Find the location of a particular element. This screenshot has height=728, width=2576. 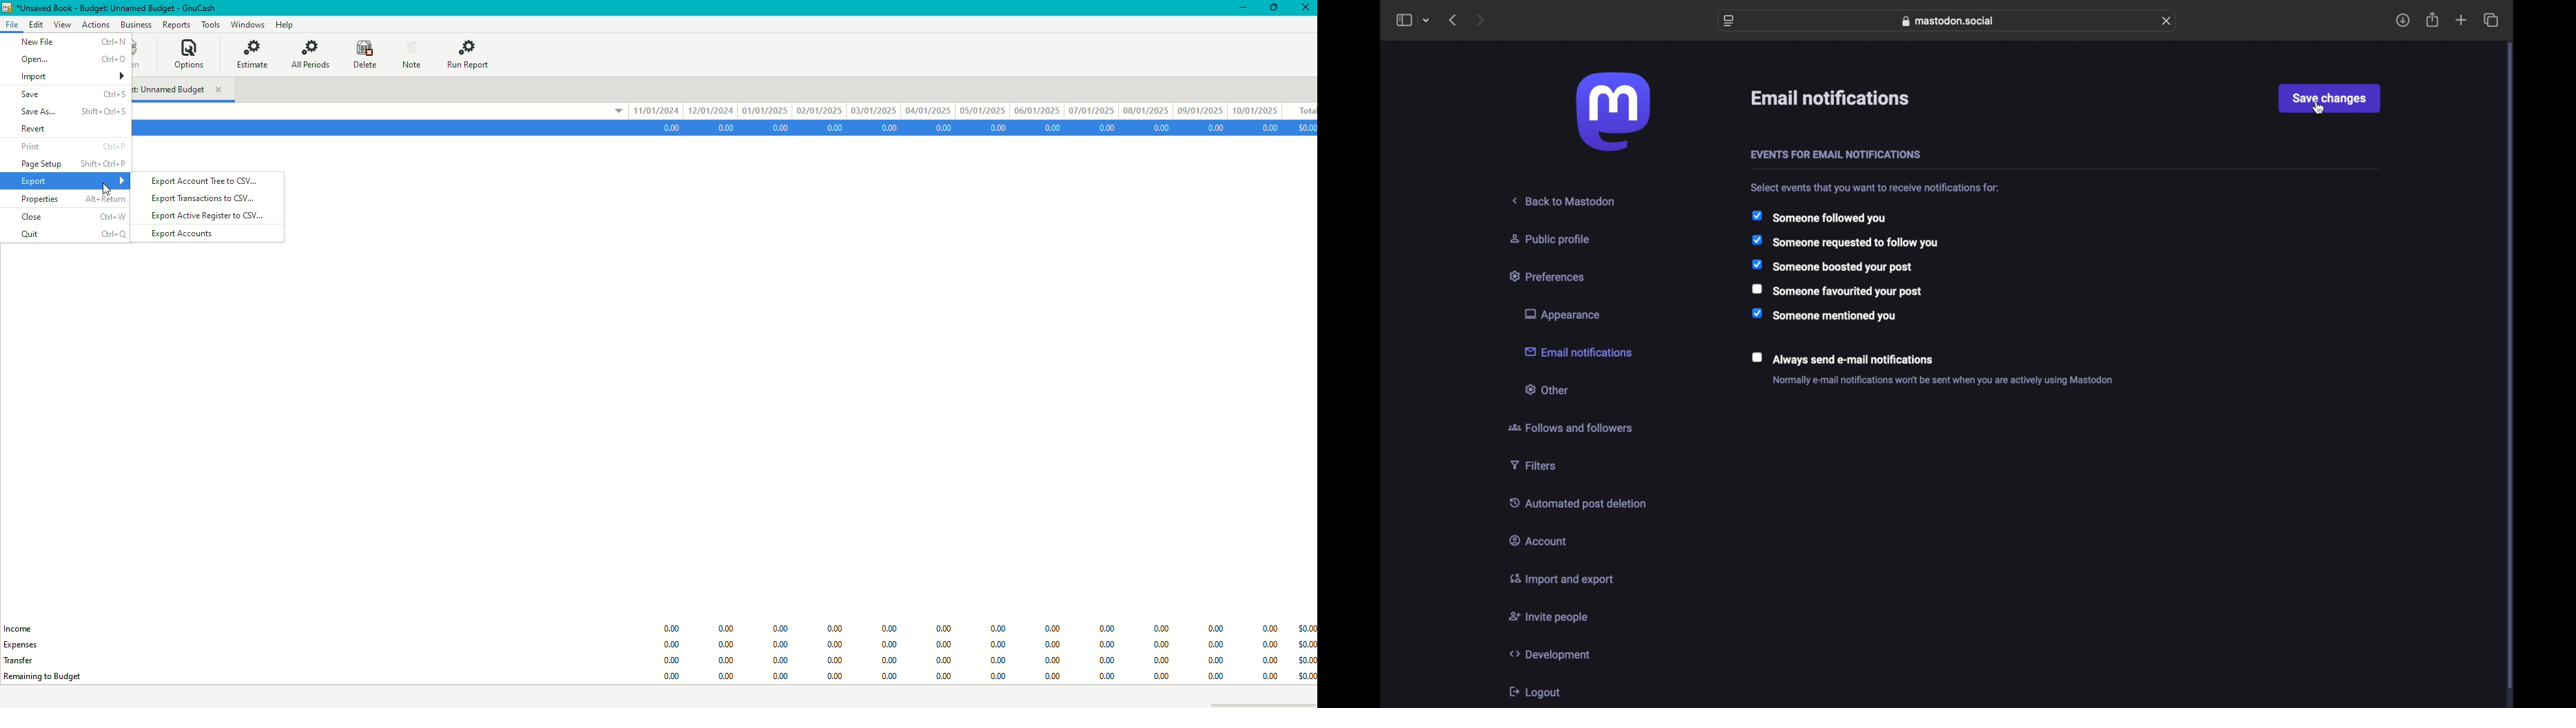

Export is located at coordinates (68, 181).